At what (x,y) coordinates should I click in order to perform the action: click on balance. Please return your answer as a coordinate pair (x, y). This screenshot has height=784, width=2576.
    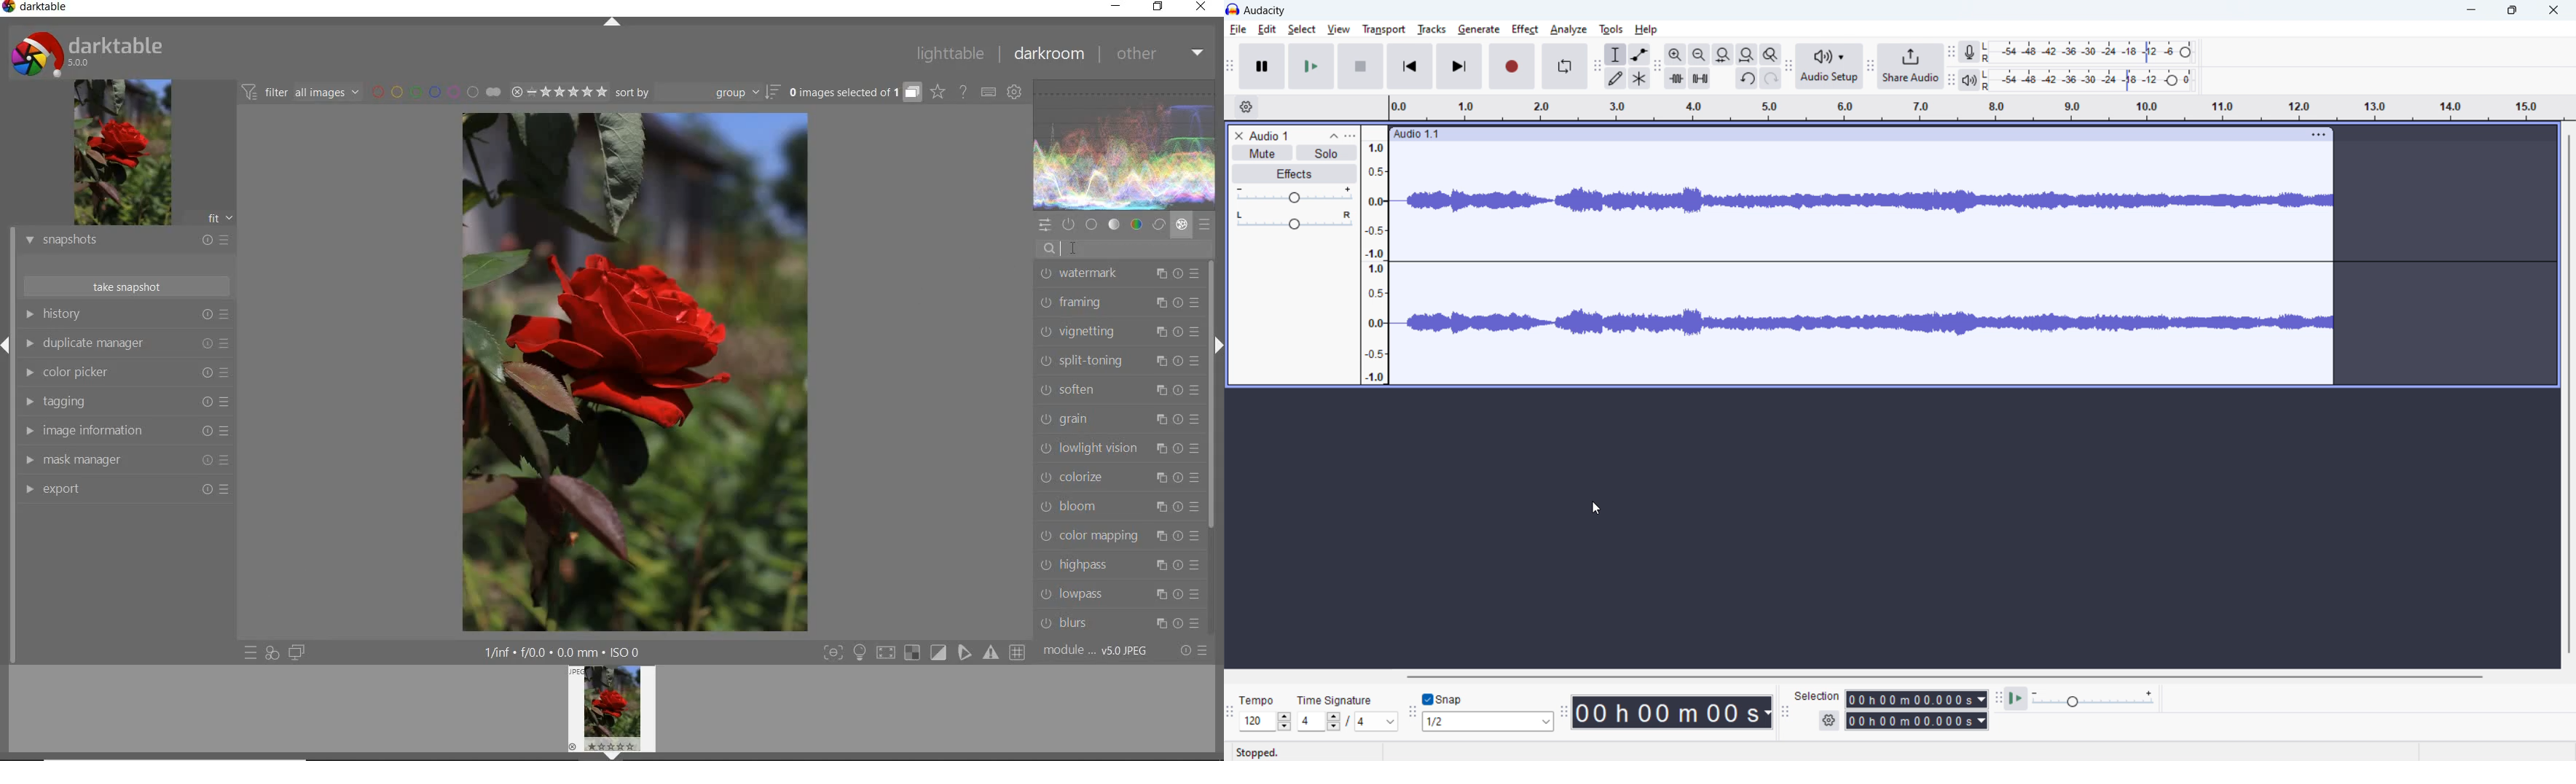
    Looking at the image, I should click on (1294, 221).